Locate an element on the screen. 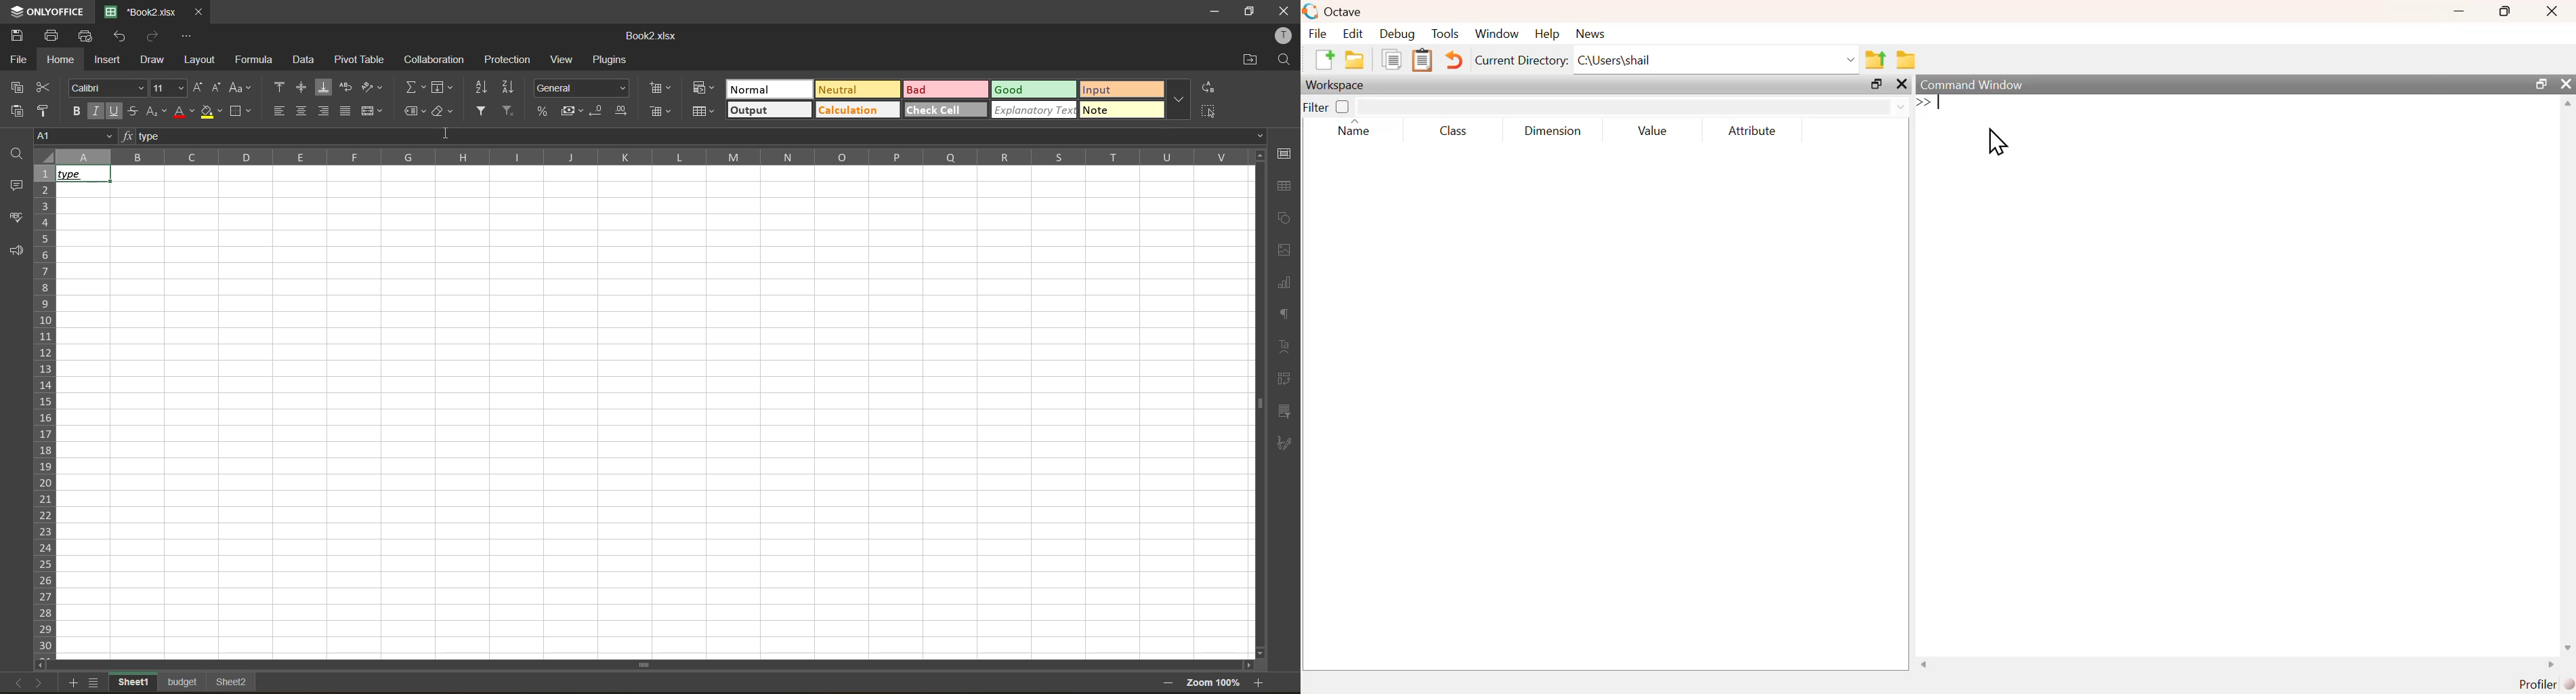 The height and width of the screenshot is (700, 2576). strikethrough is located at coordinates (136, 111).